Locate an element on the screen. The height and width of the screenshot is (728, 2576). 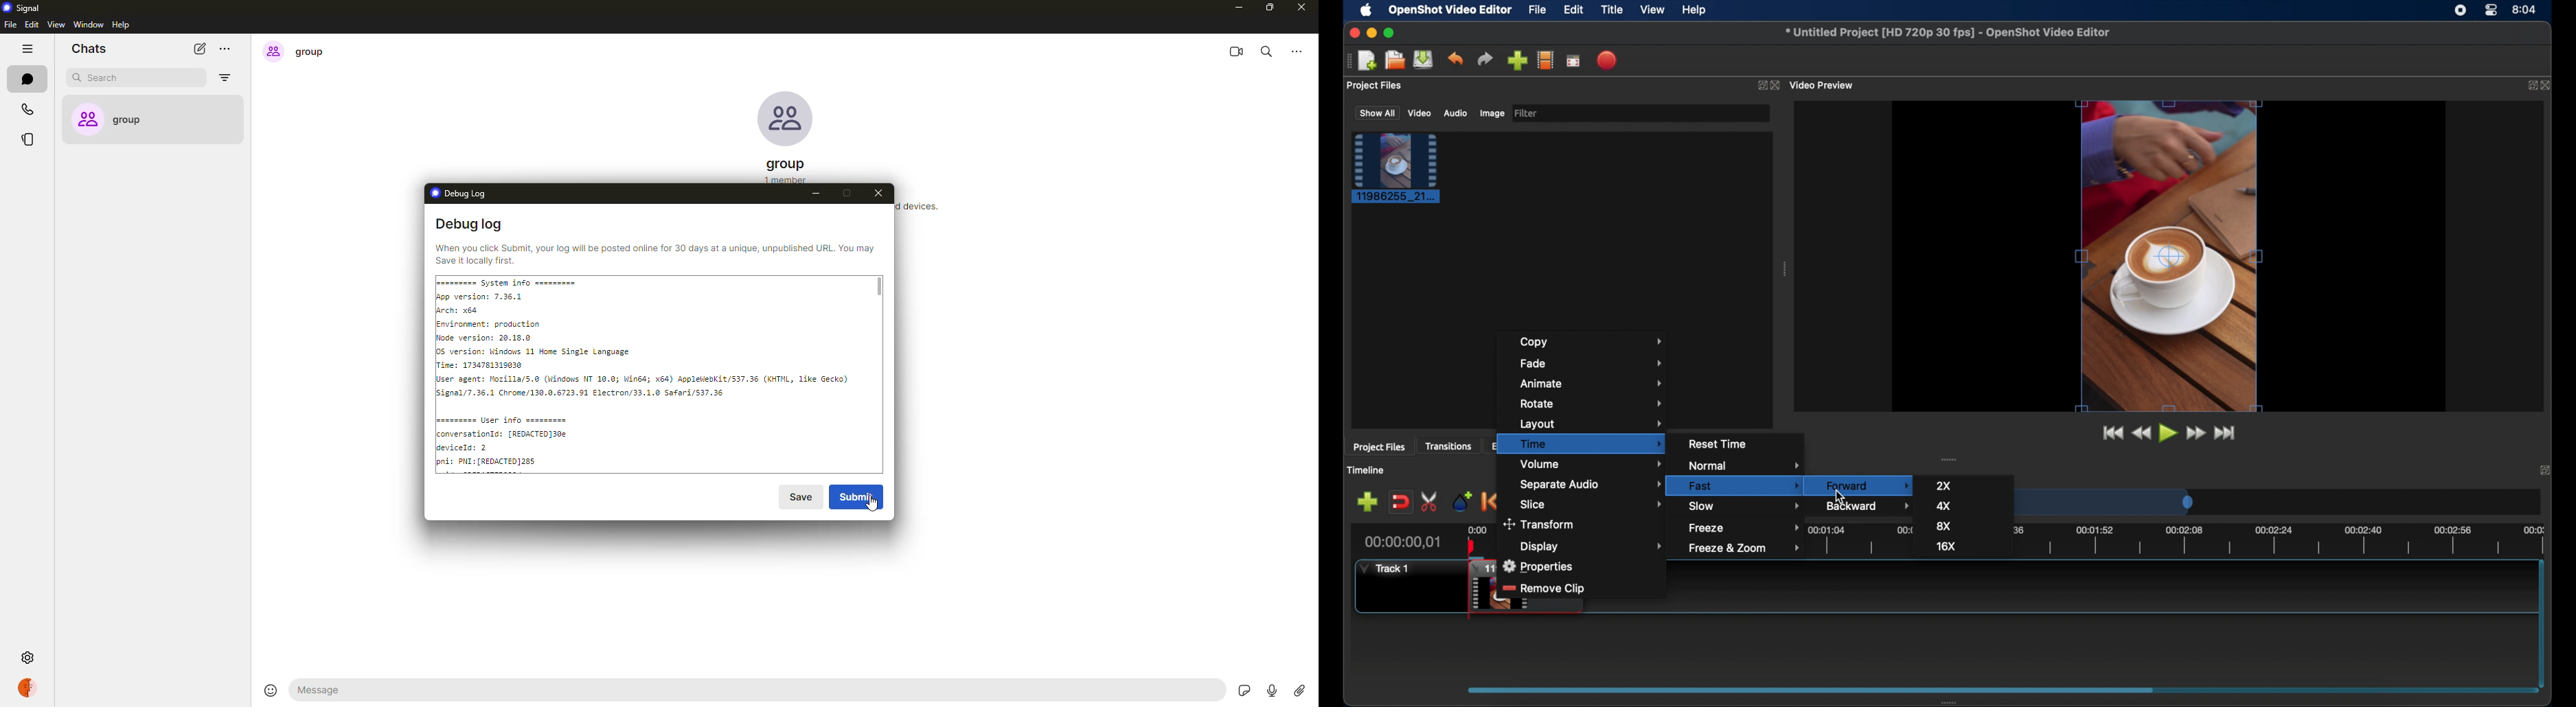
group is located at coordinates (785, 167).